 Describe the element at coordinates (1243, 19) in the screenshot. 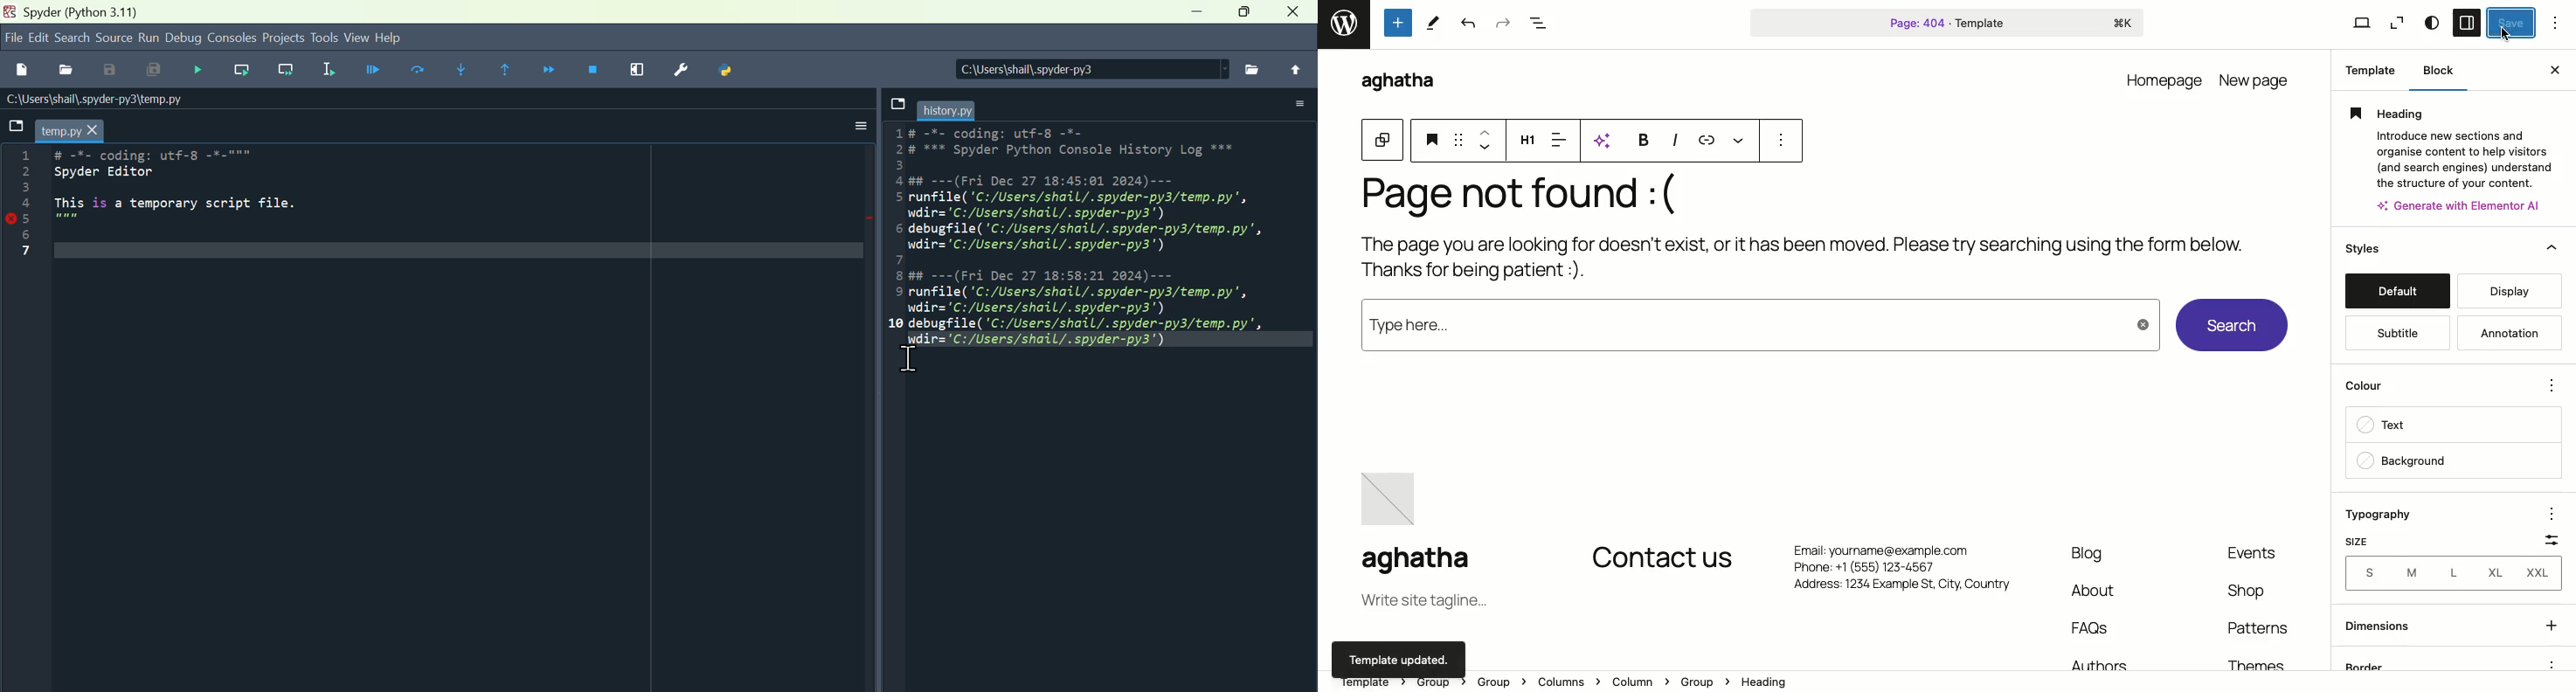

I see `maximise` at that location.